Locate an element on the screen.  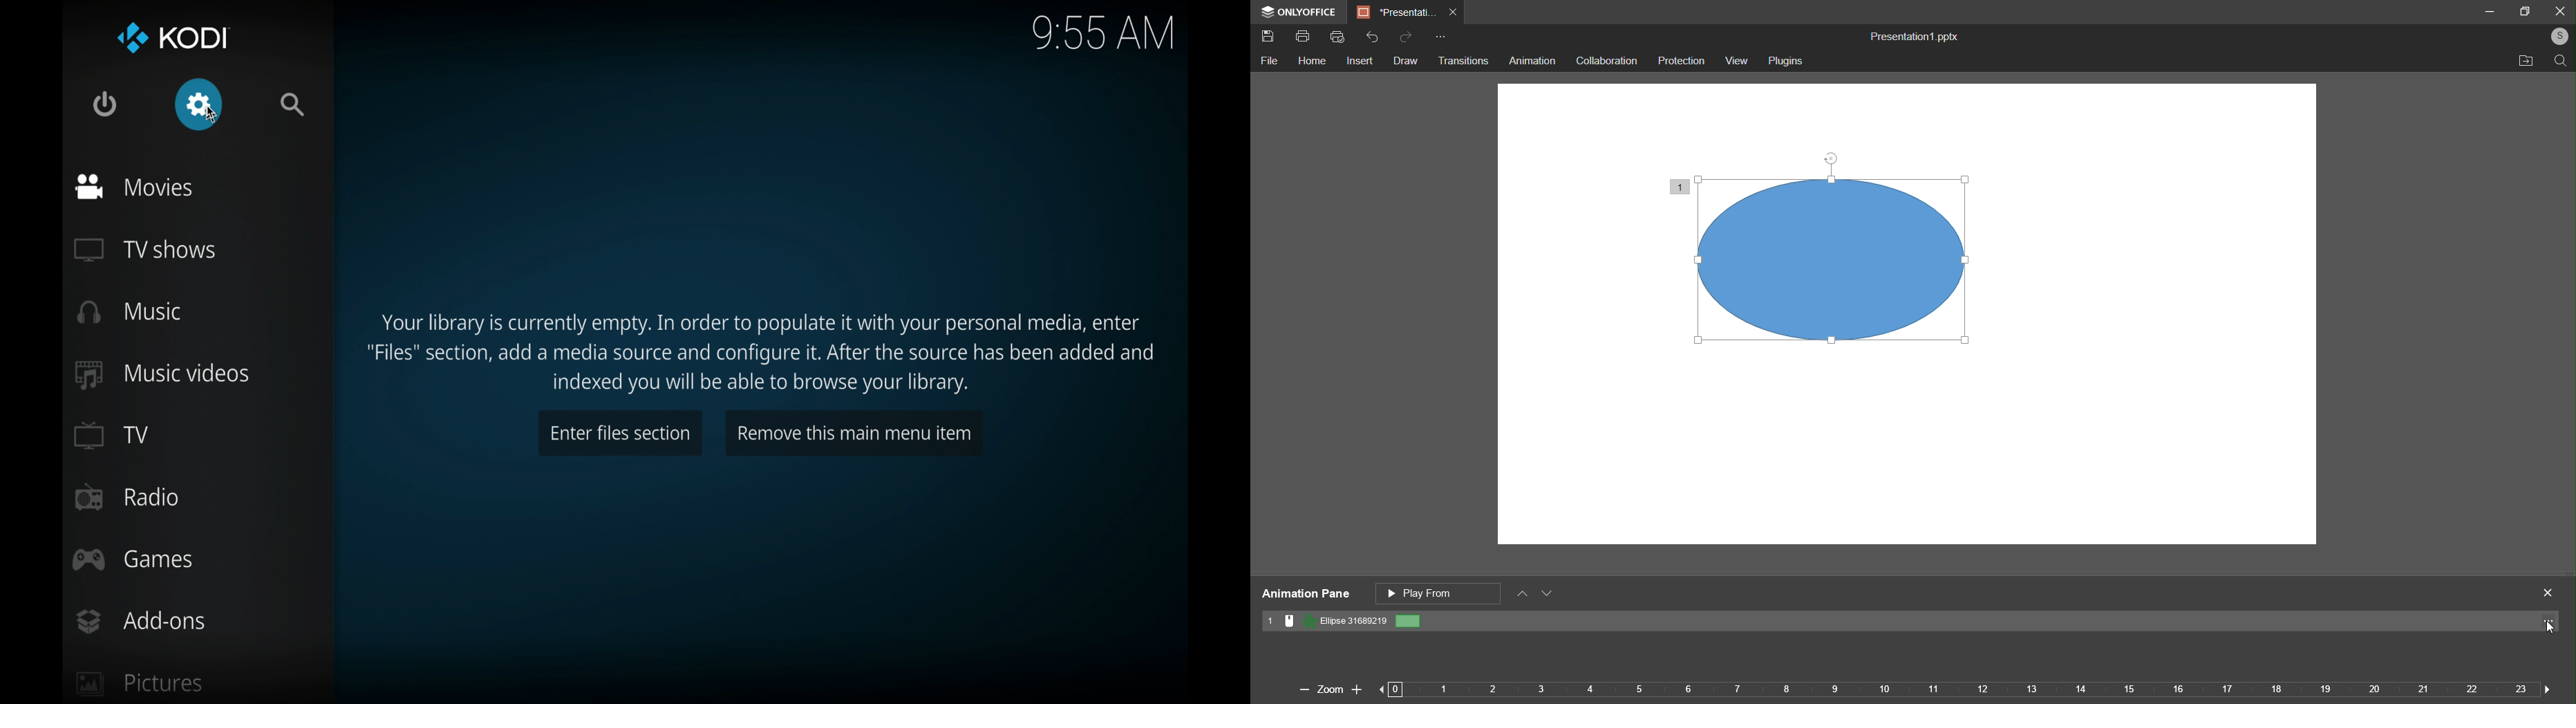
animation pane is located at coordinates (1304, 594).